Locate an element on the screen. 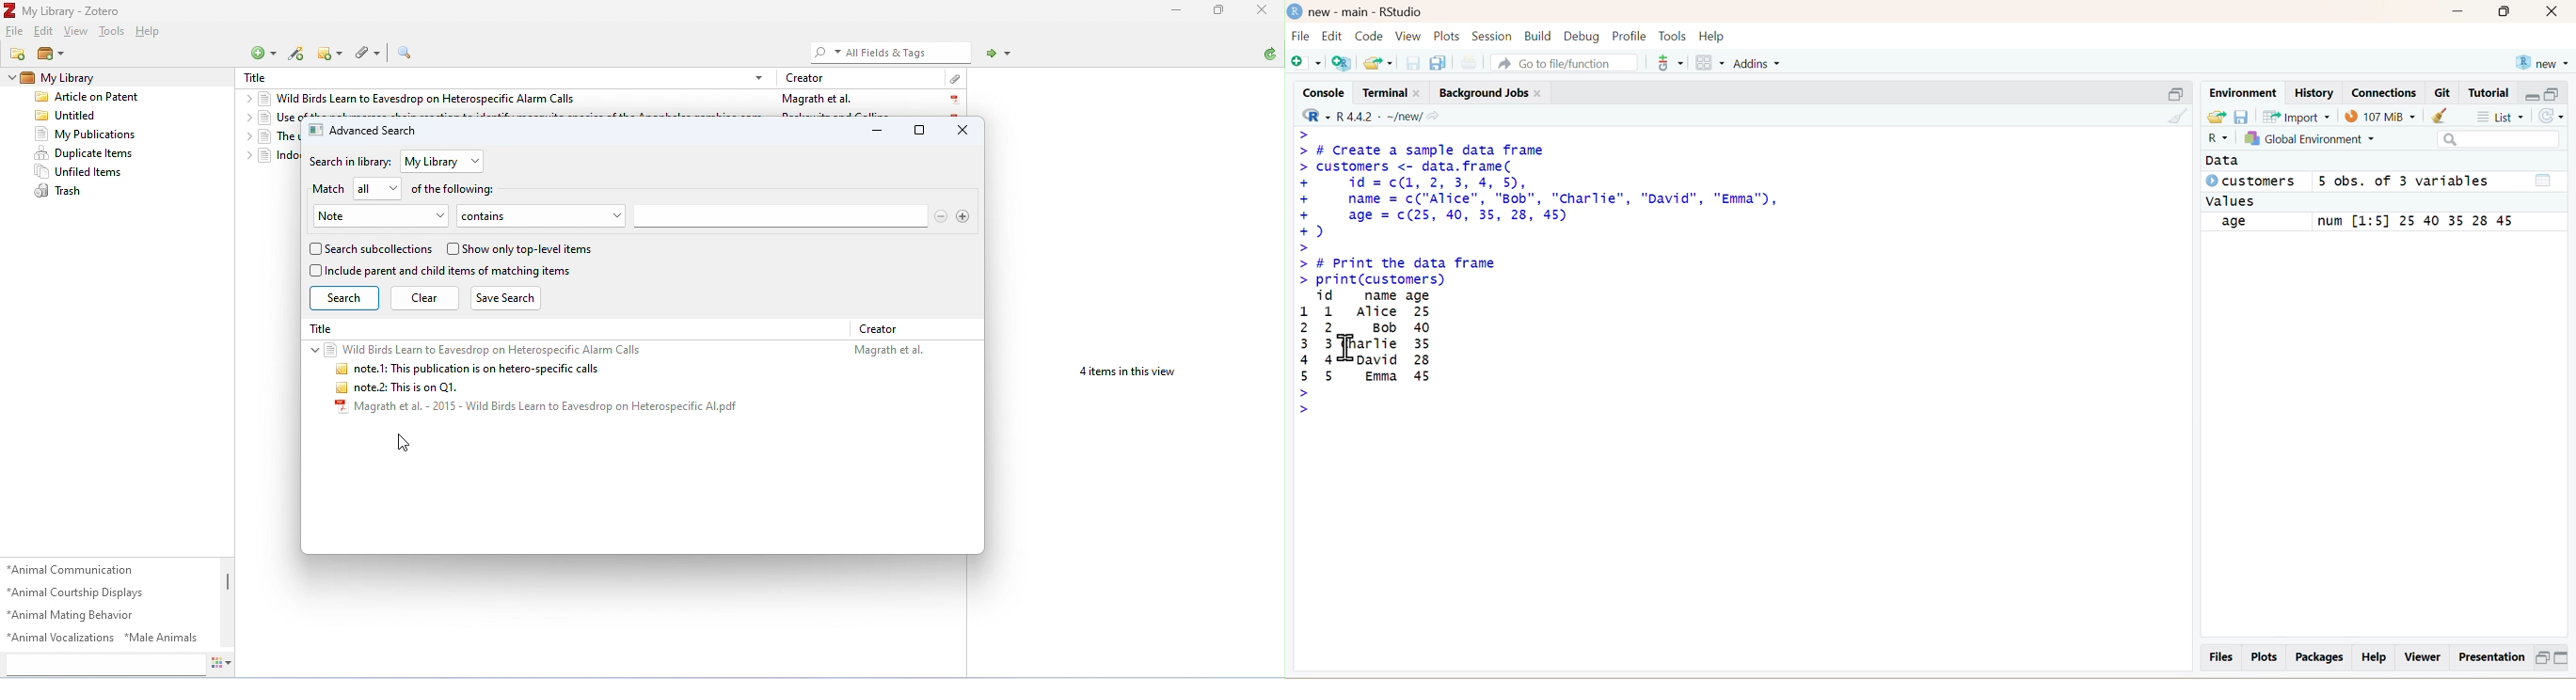 This screenshot has width=2576, height=700. advanced search is located at coordinates (408, 53).